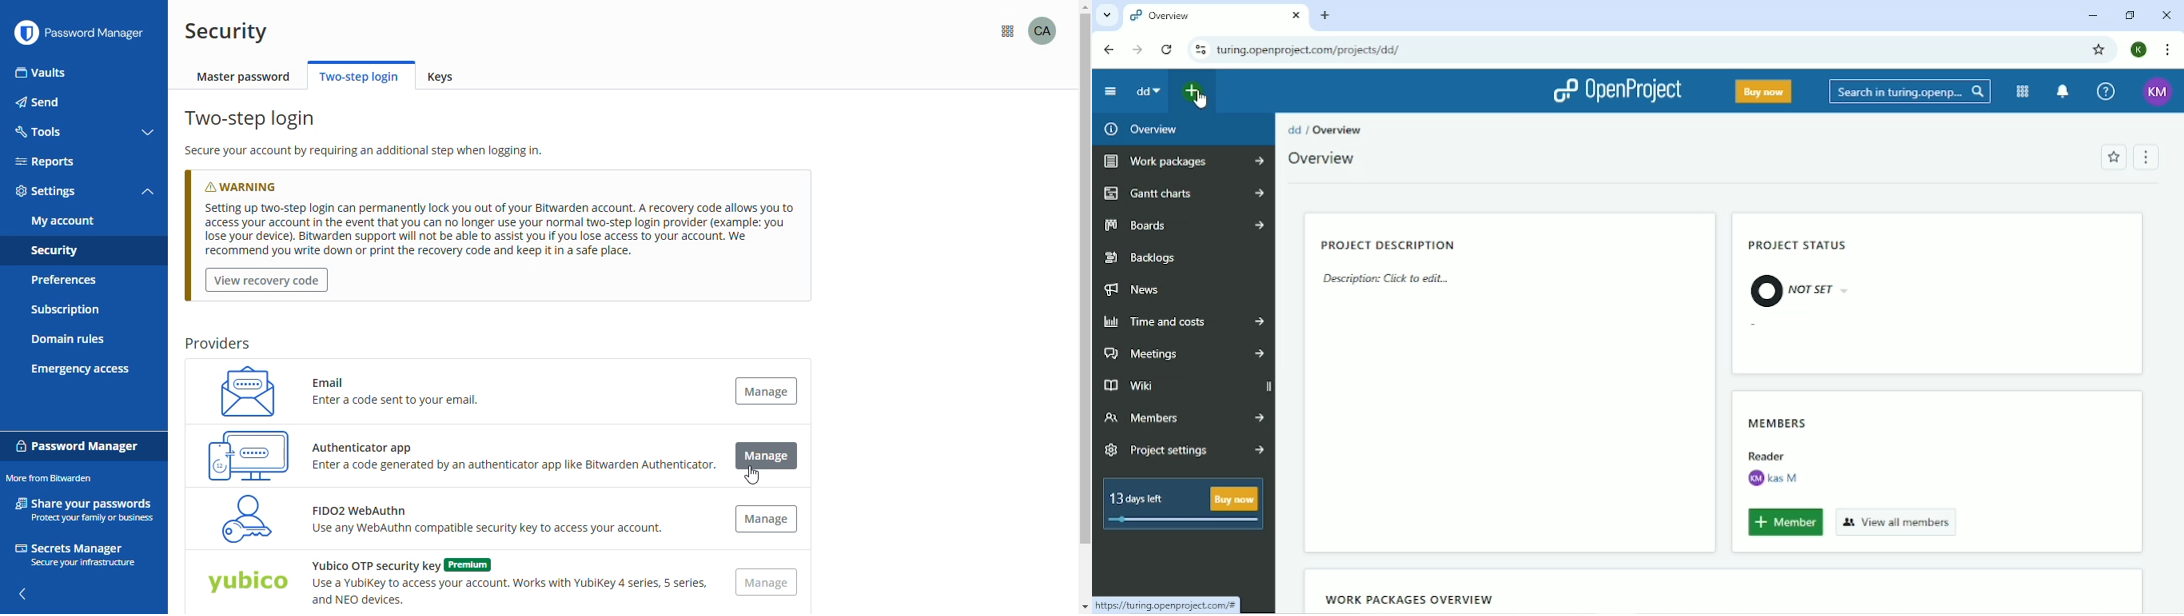 The image size is (2184, 616). Describe the element at coordinates (1171, 605) in the screenshot. I see `https://turing.openprojects.com/#` at that location.